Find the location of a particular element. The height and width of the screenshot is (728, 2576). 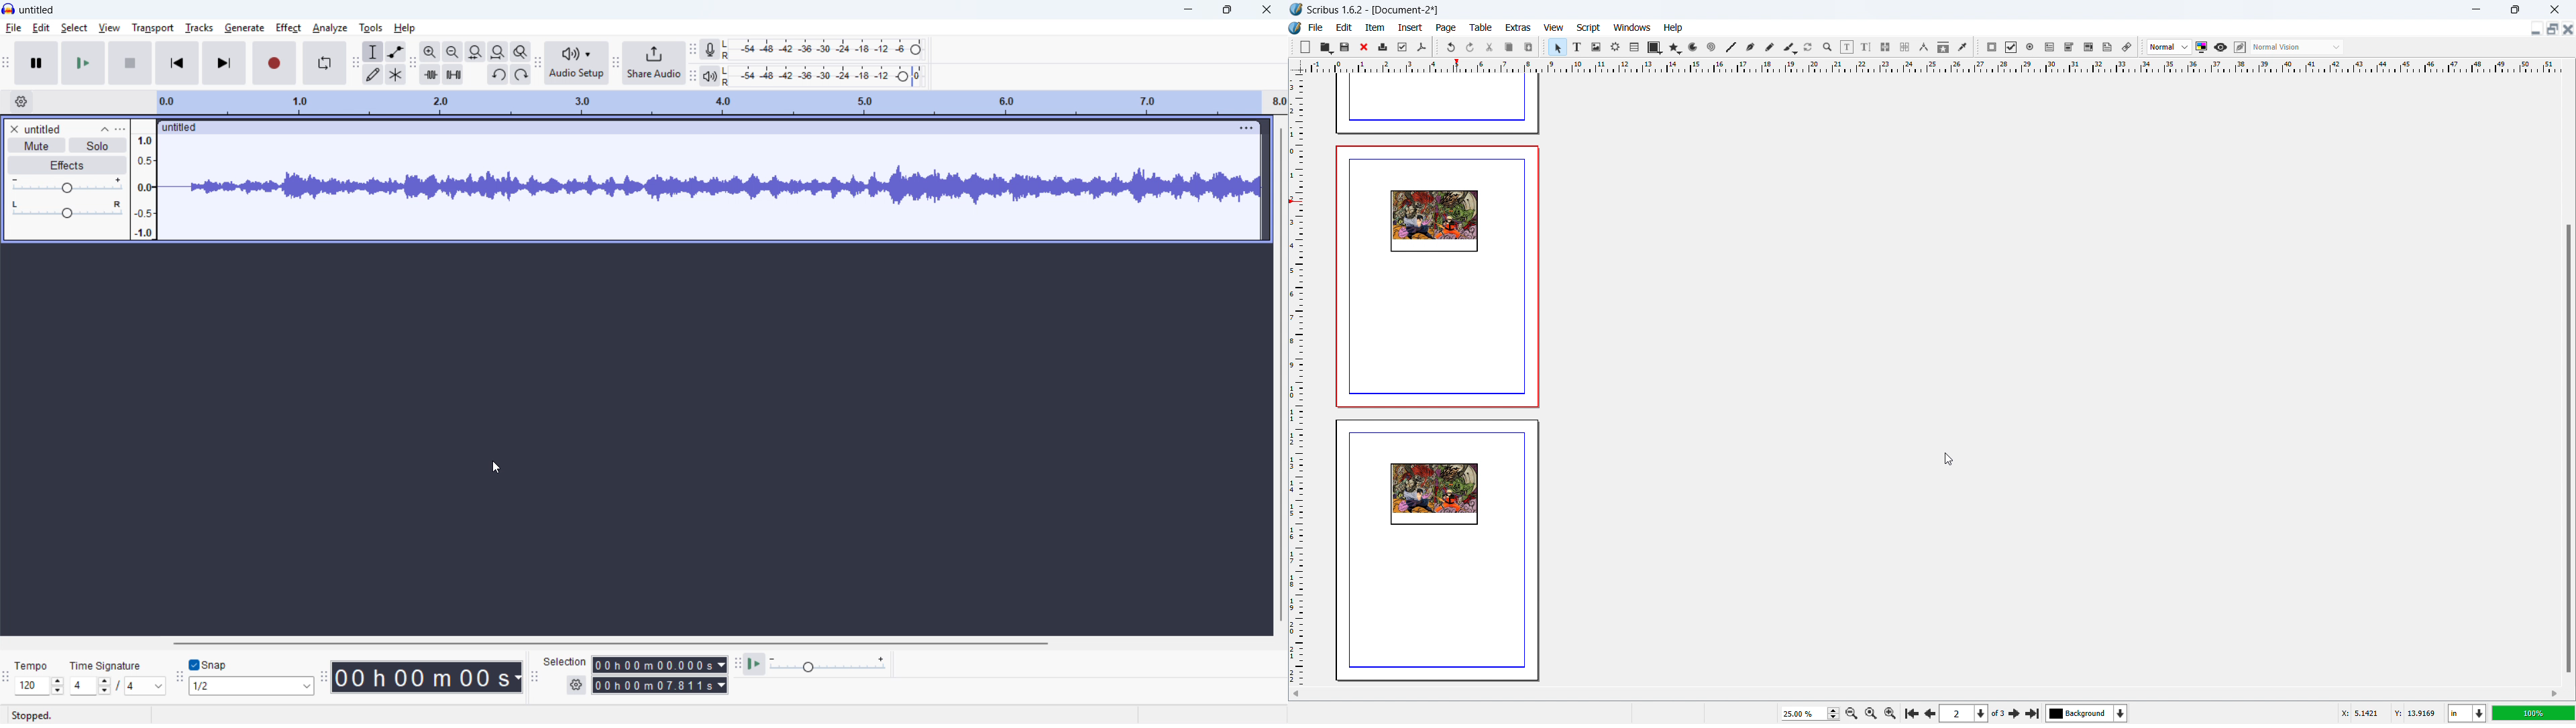

save as pdf is located at coordinates (1421, 48).